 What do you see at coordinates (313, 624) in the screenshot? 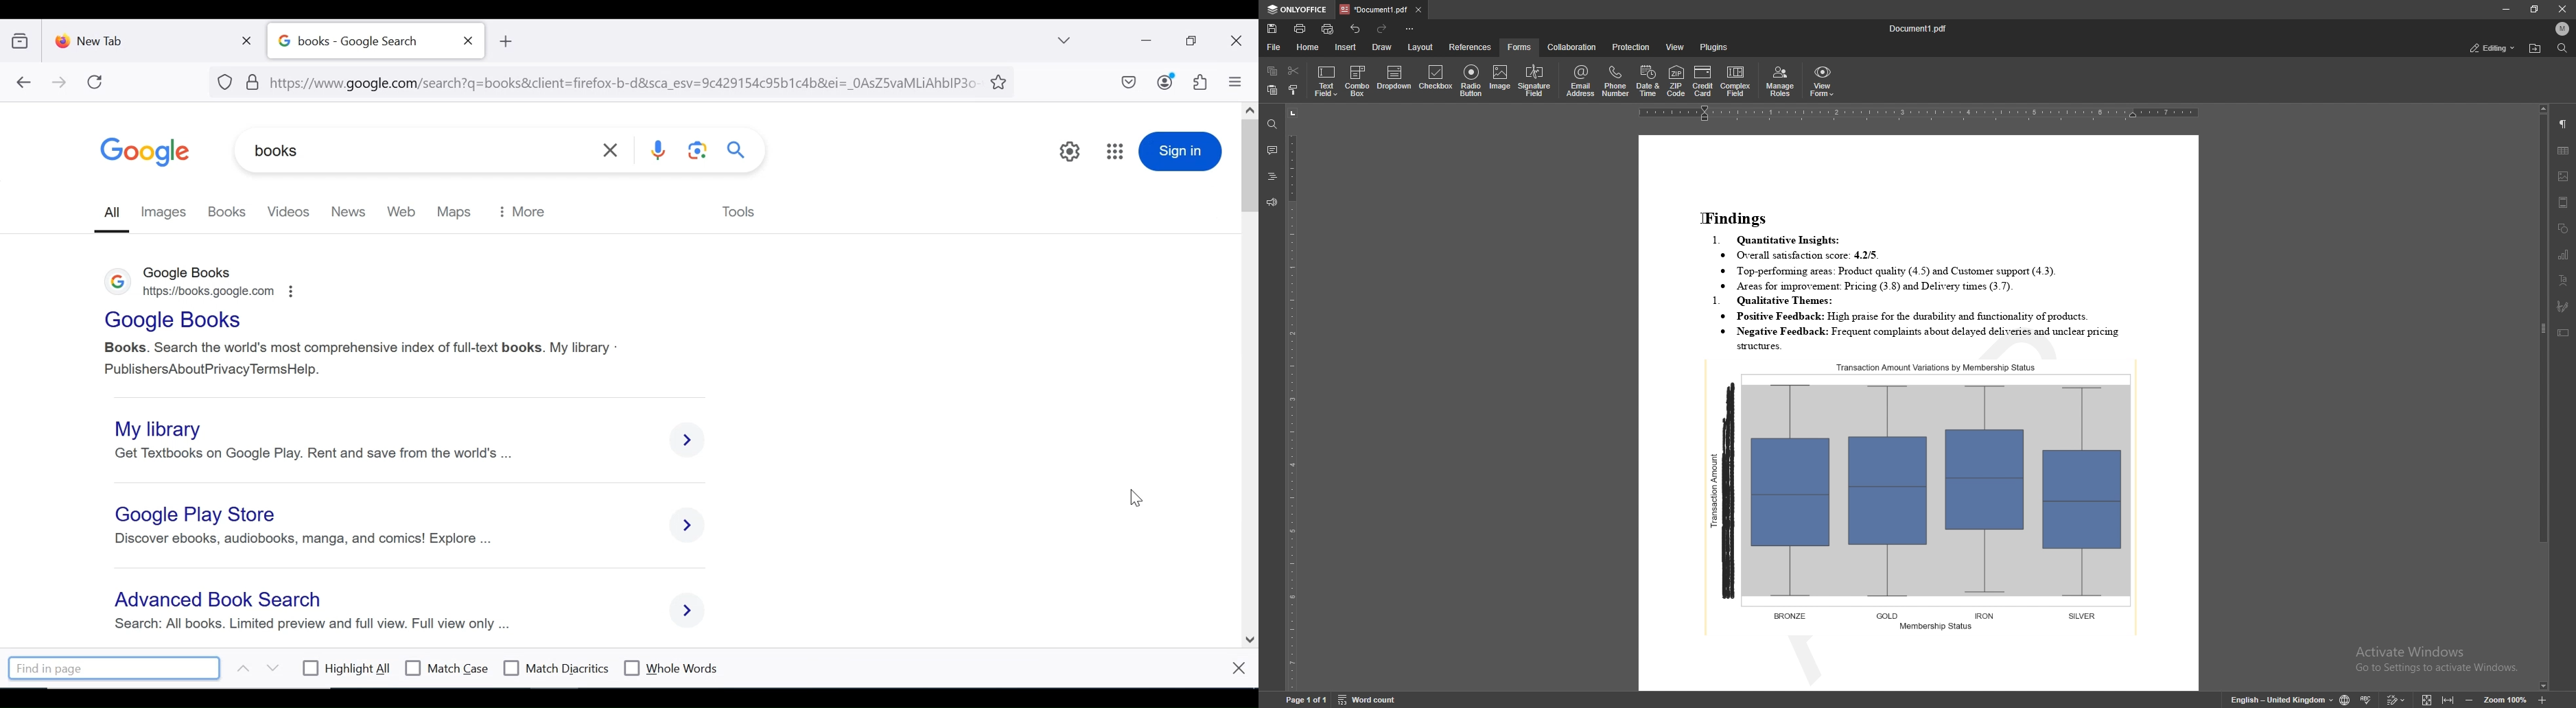
I see `search: all books. limited preview and full view. Full view only ...` at bounding box center [313, 624].